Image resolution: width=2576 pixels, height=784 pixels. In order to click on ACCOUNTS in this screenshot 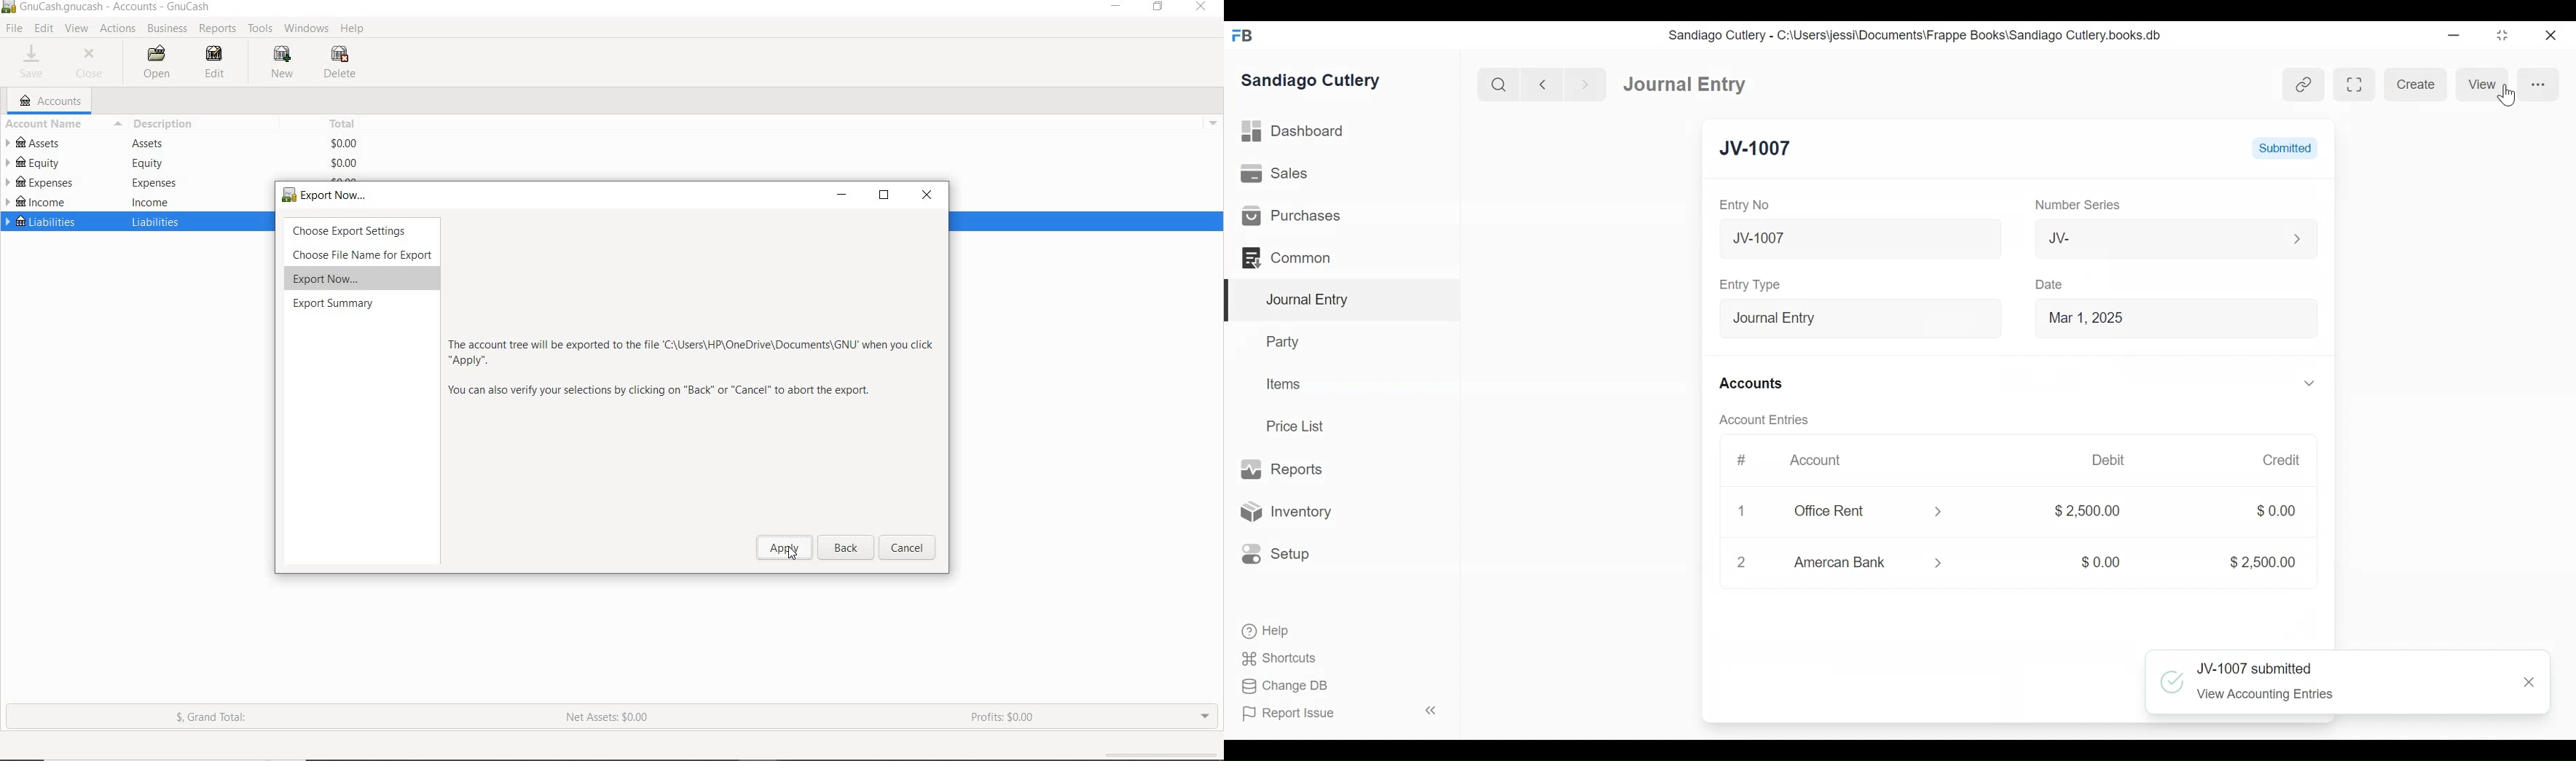, I will do `click(48, 101)`.